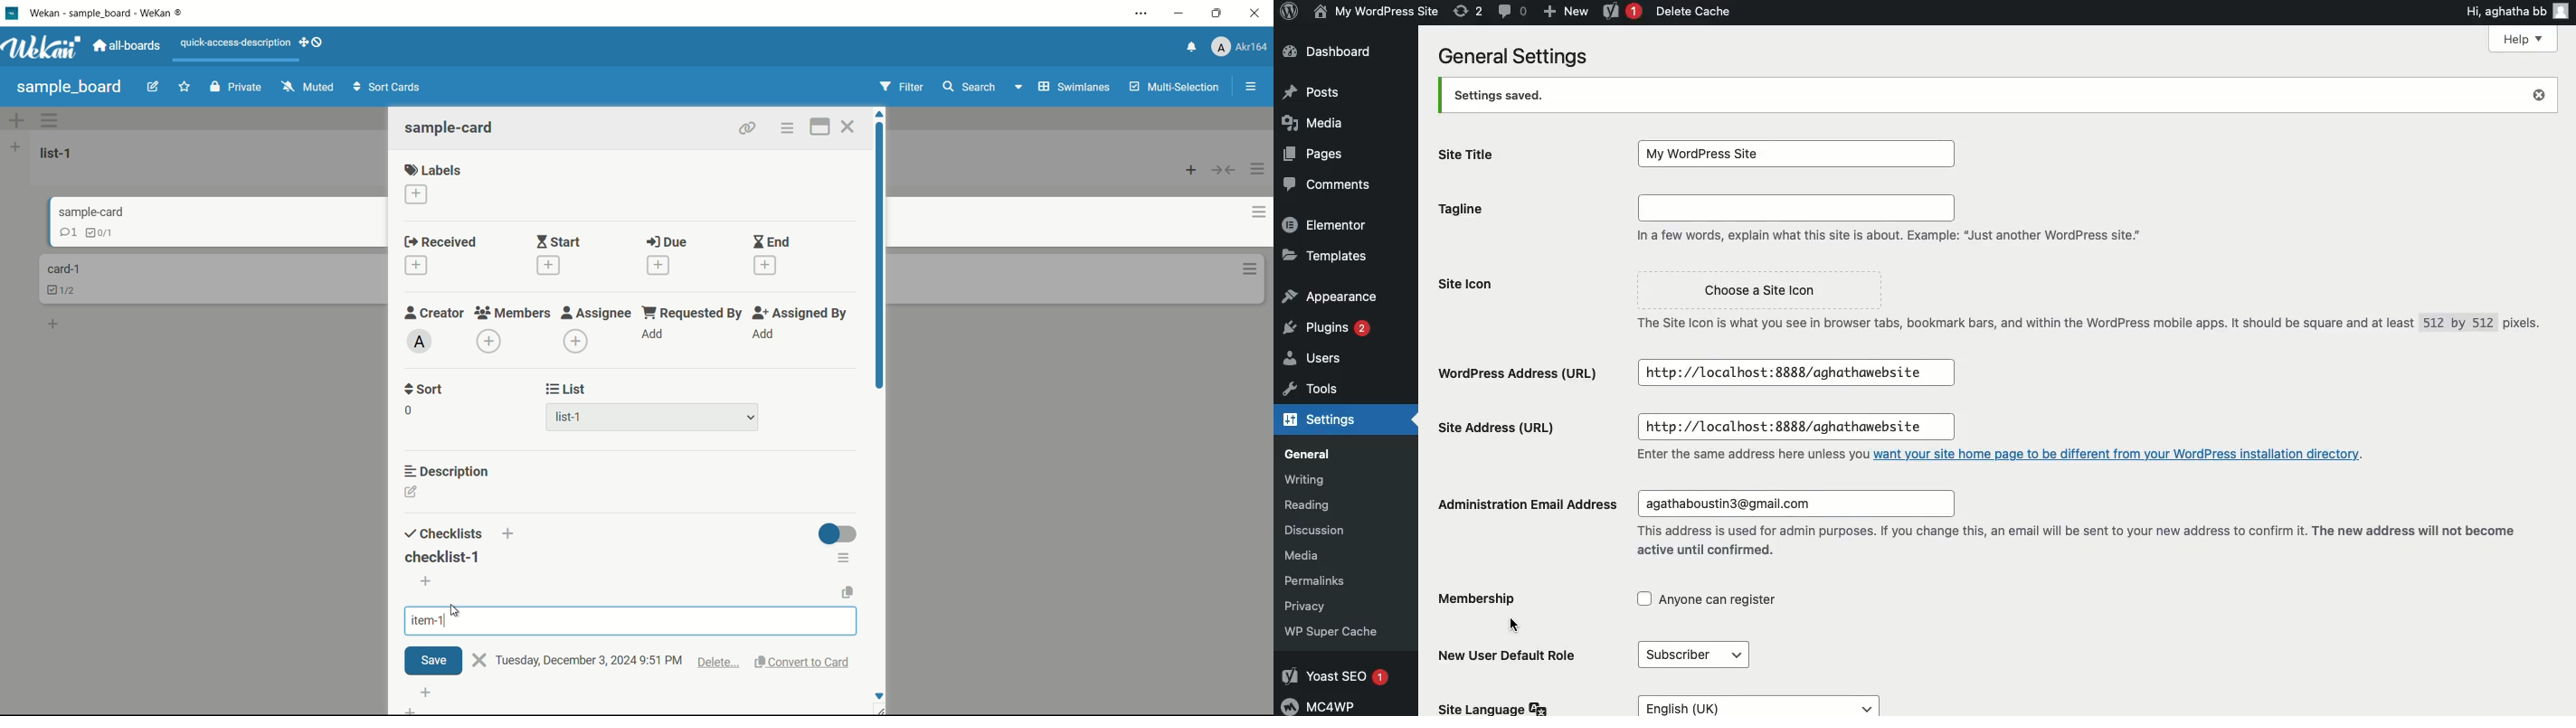  I want to click on The Site Icon is what you see in browser tabs, bookmark bars, and within the WordPress mobile apps. It should be square and at least 512 by 512 pixels., so click(2089, 325).